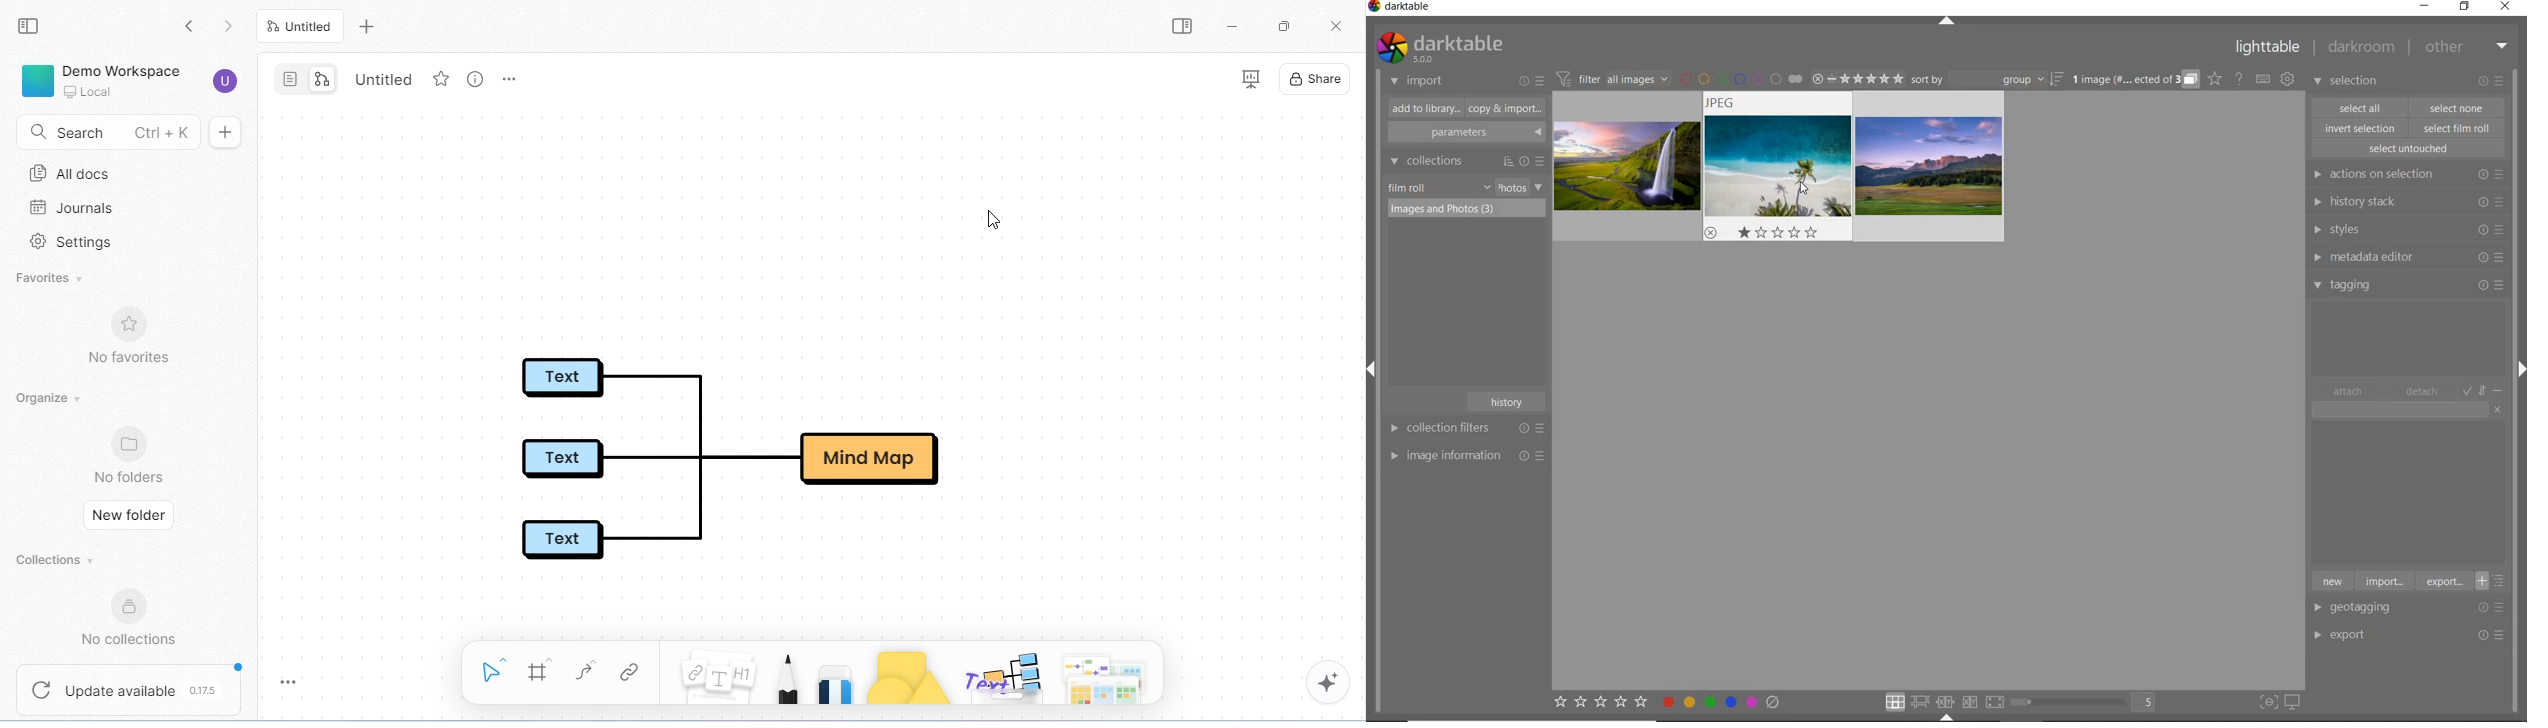 The height and width of the screenshot is (728, 2548). What do you see at coordinates (444, 79) in the screenshot?
I see `favorite` at bounding box center [444, 79].